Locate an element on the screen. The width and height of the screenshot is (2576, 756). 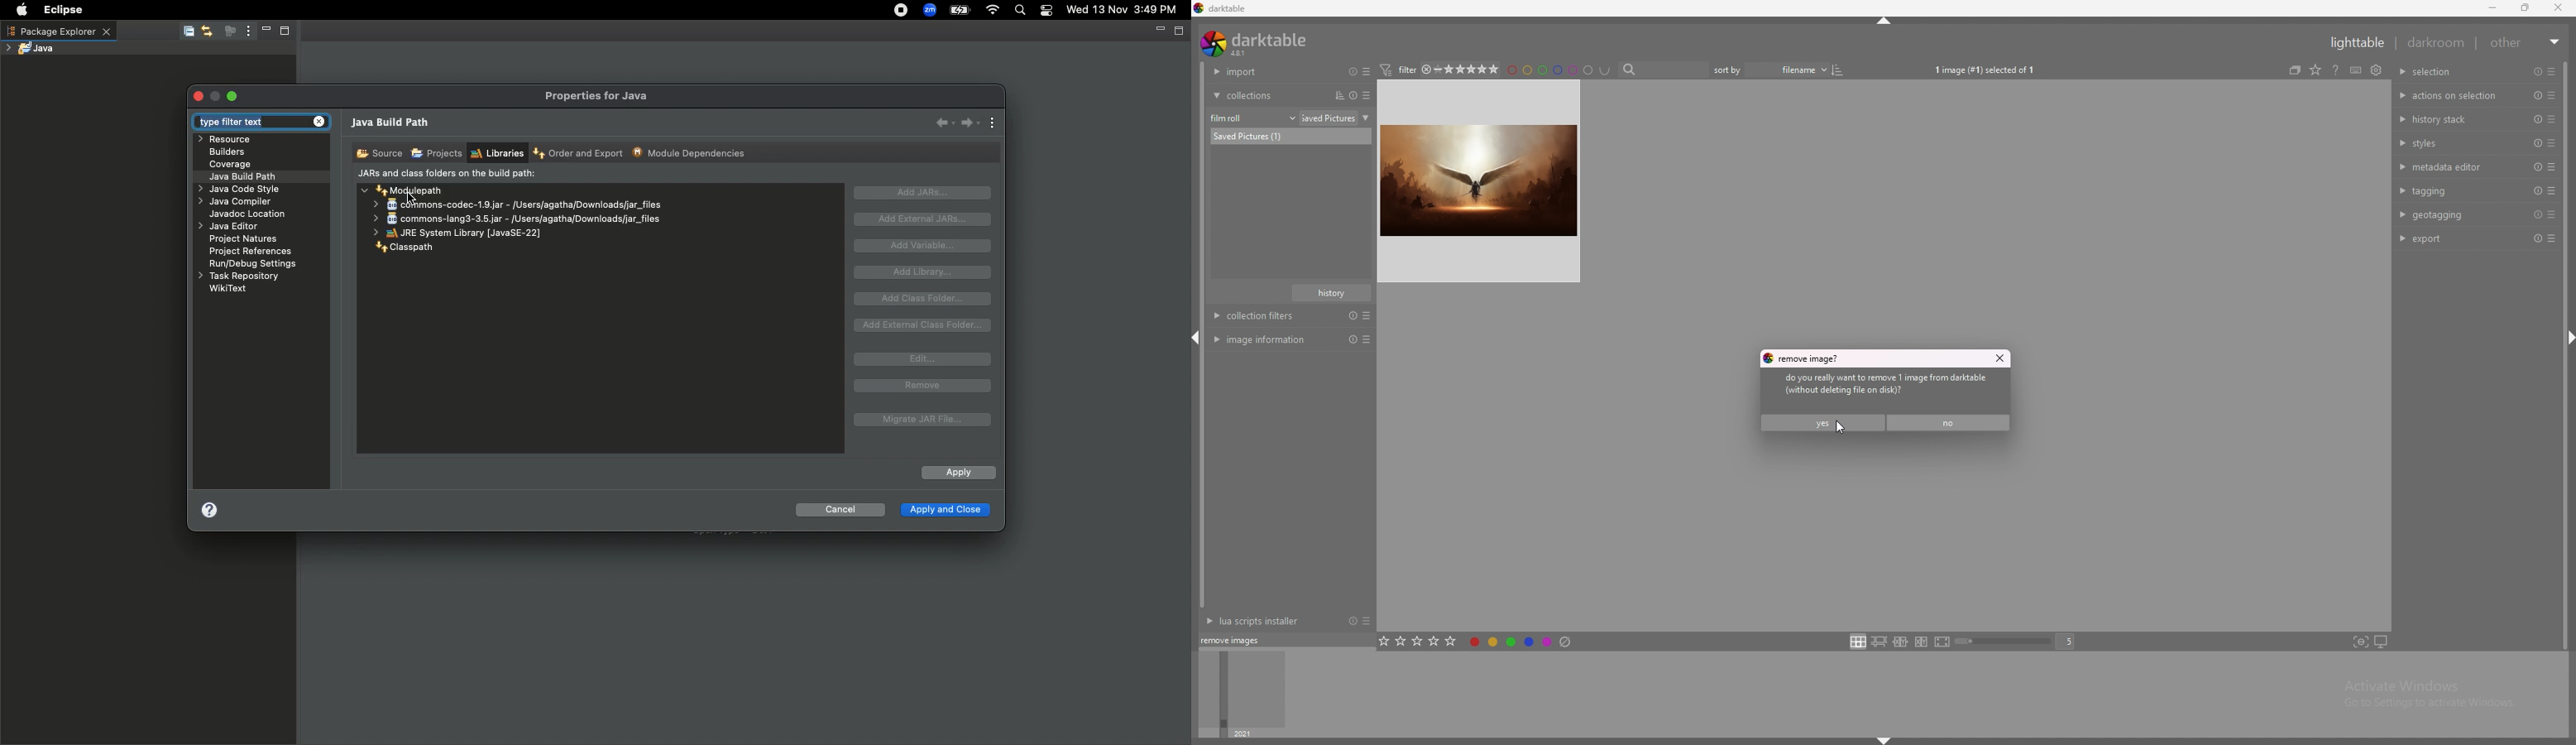
reset is located at coordinates (2538, 71).